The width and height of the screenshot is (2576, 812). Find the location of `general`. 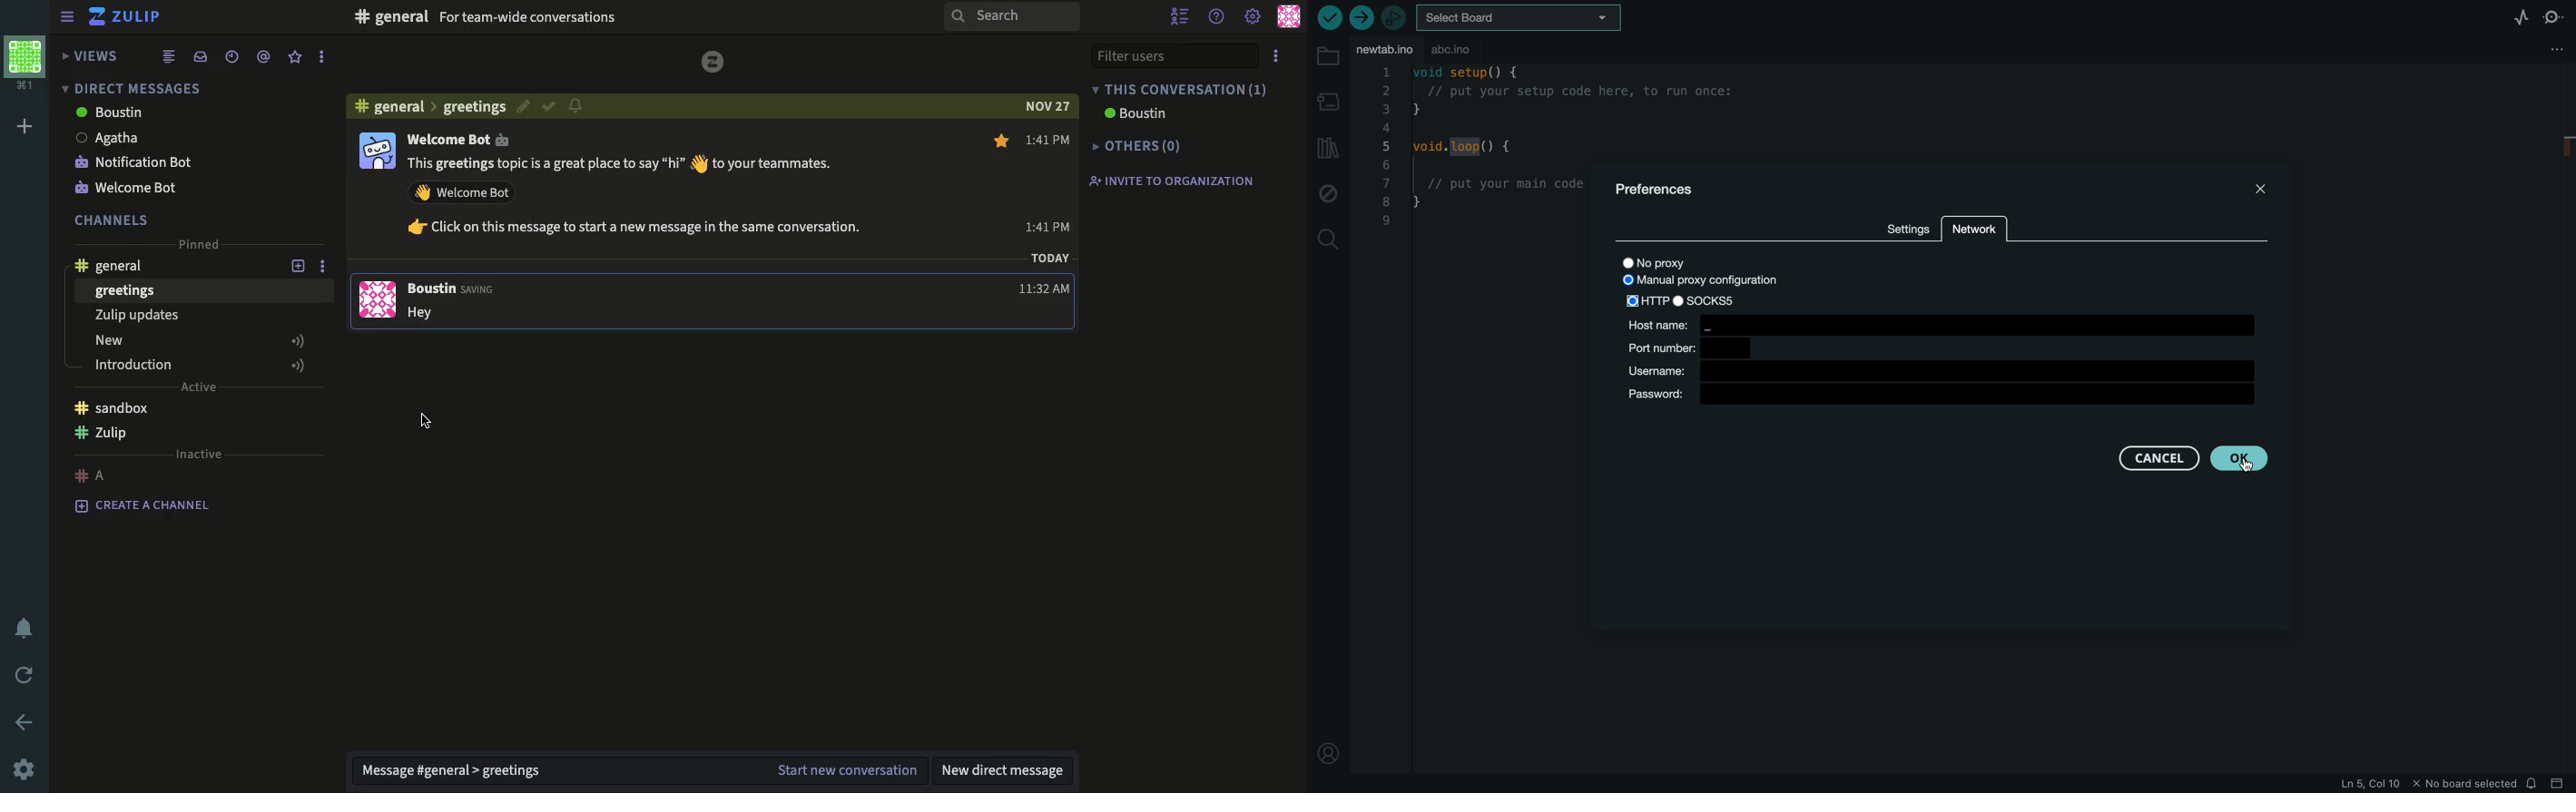

general is located at coordinates (118, 263).